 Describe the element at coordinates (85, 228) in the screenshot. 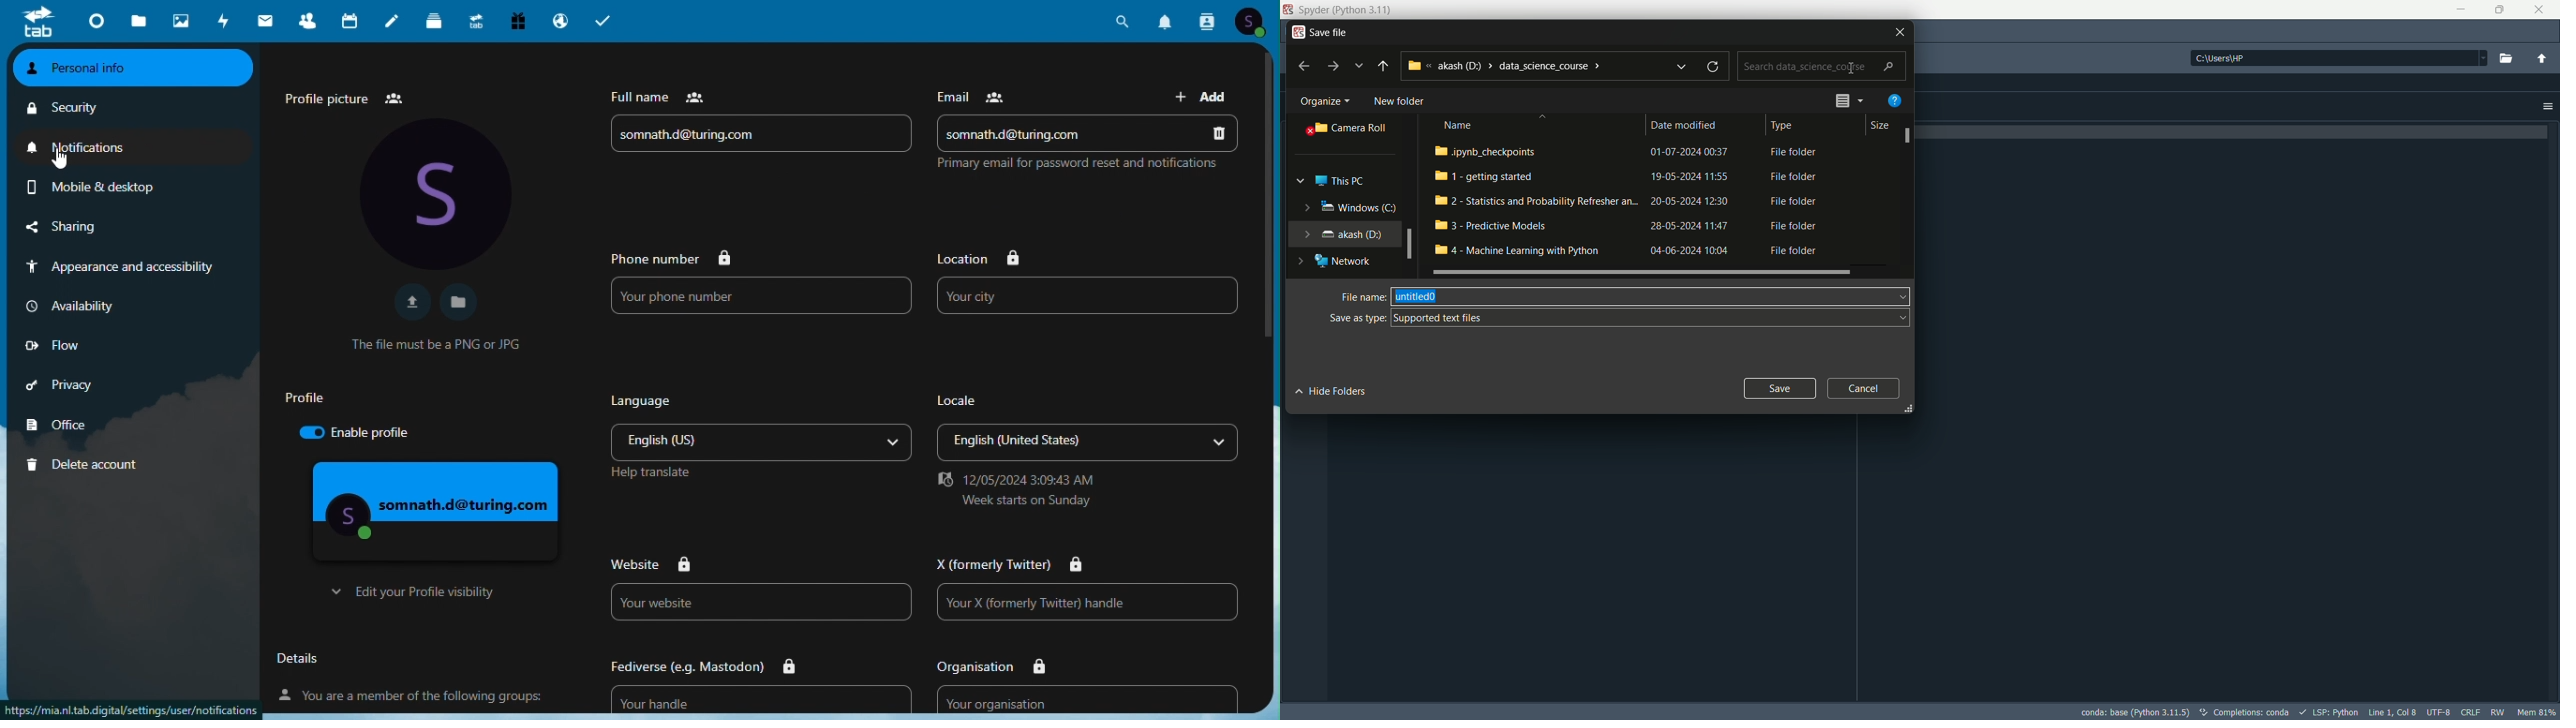

I see `Sharing` at that location.